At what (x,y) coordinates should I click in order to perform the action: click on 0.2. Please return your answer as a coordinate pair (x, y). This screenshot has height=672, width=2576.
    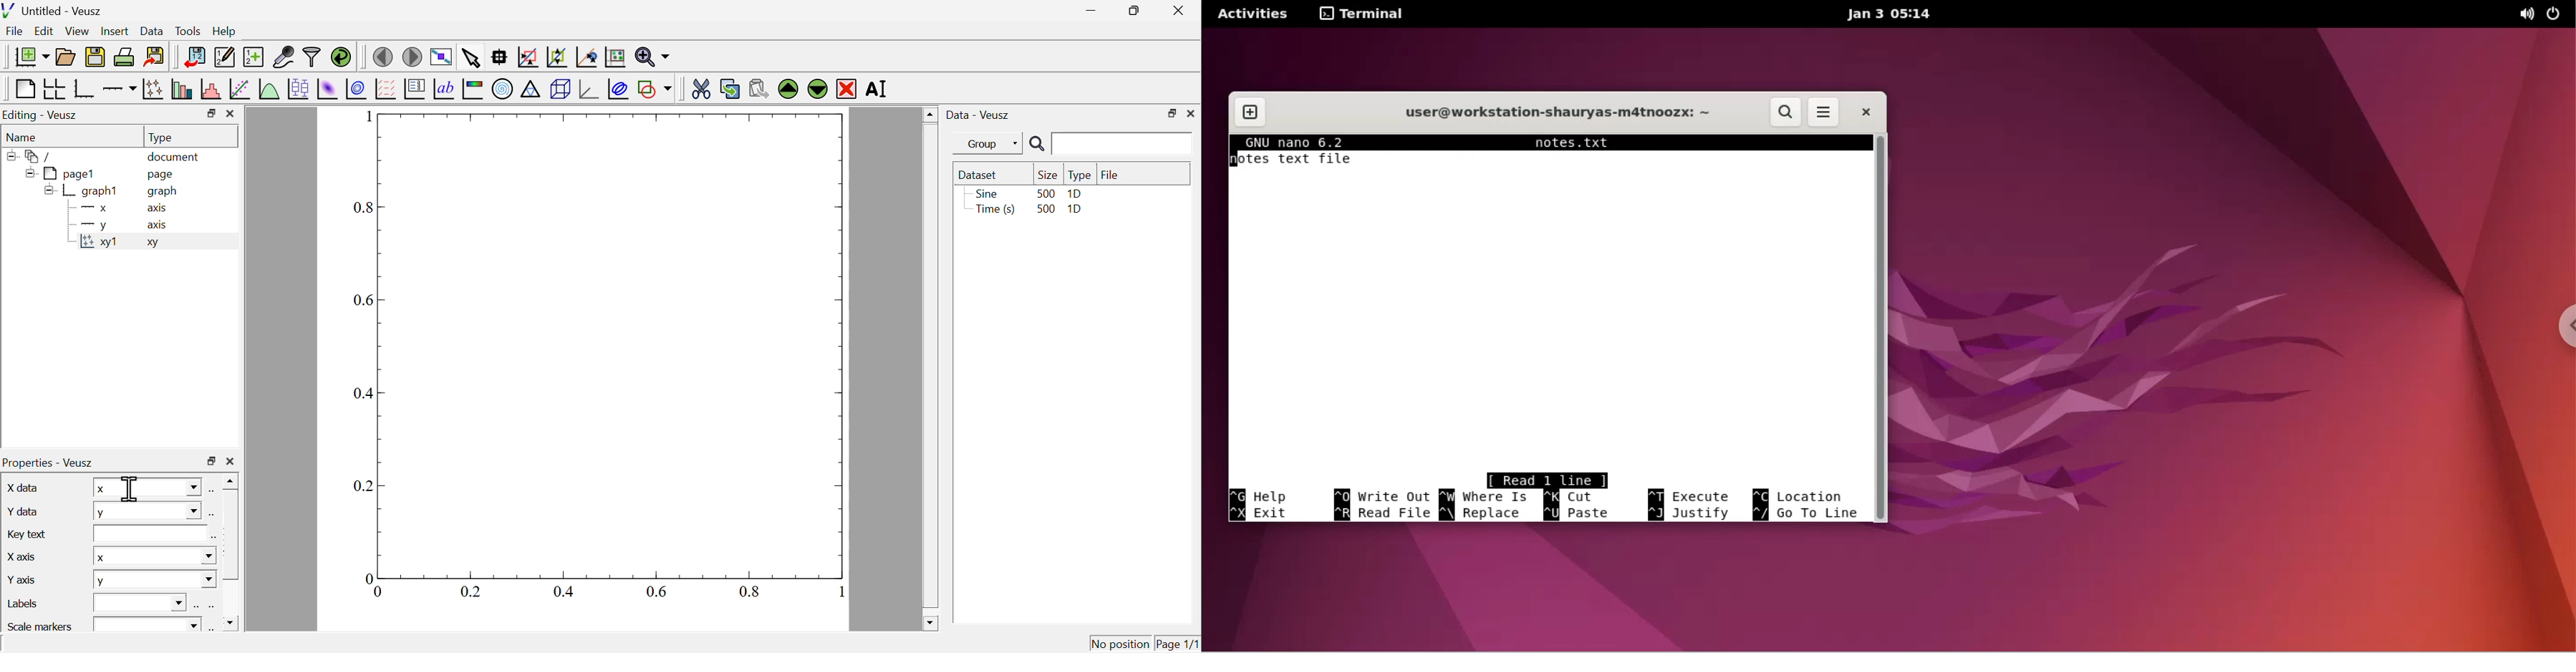
    Looking at the image, I should click on (363, 486).